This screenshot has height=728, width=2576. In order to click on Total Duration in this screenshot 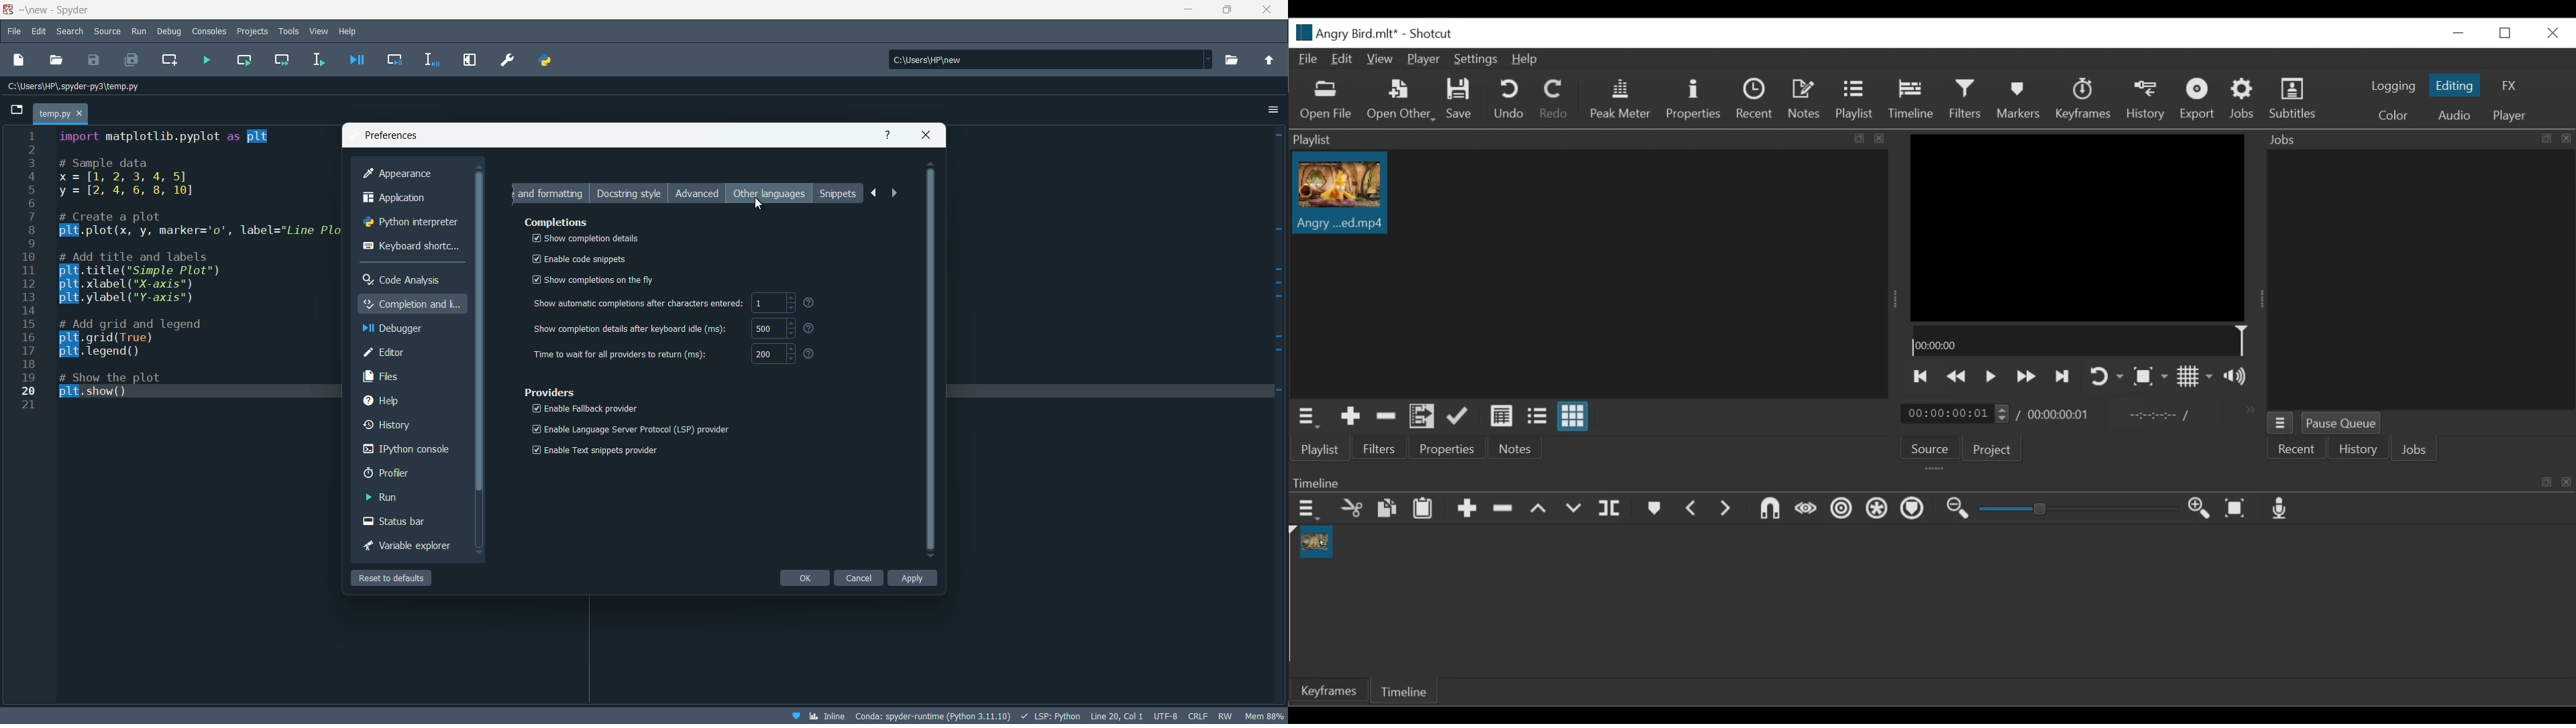, I will do `click(2060, 415)`.